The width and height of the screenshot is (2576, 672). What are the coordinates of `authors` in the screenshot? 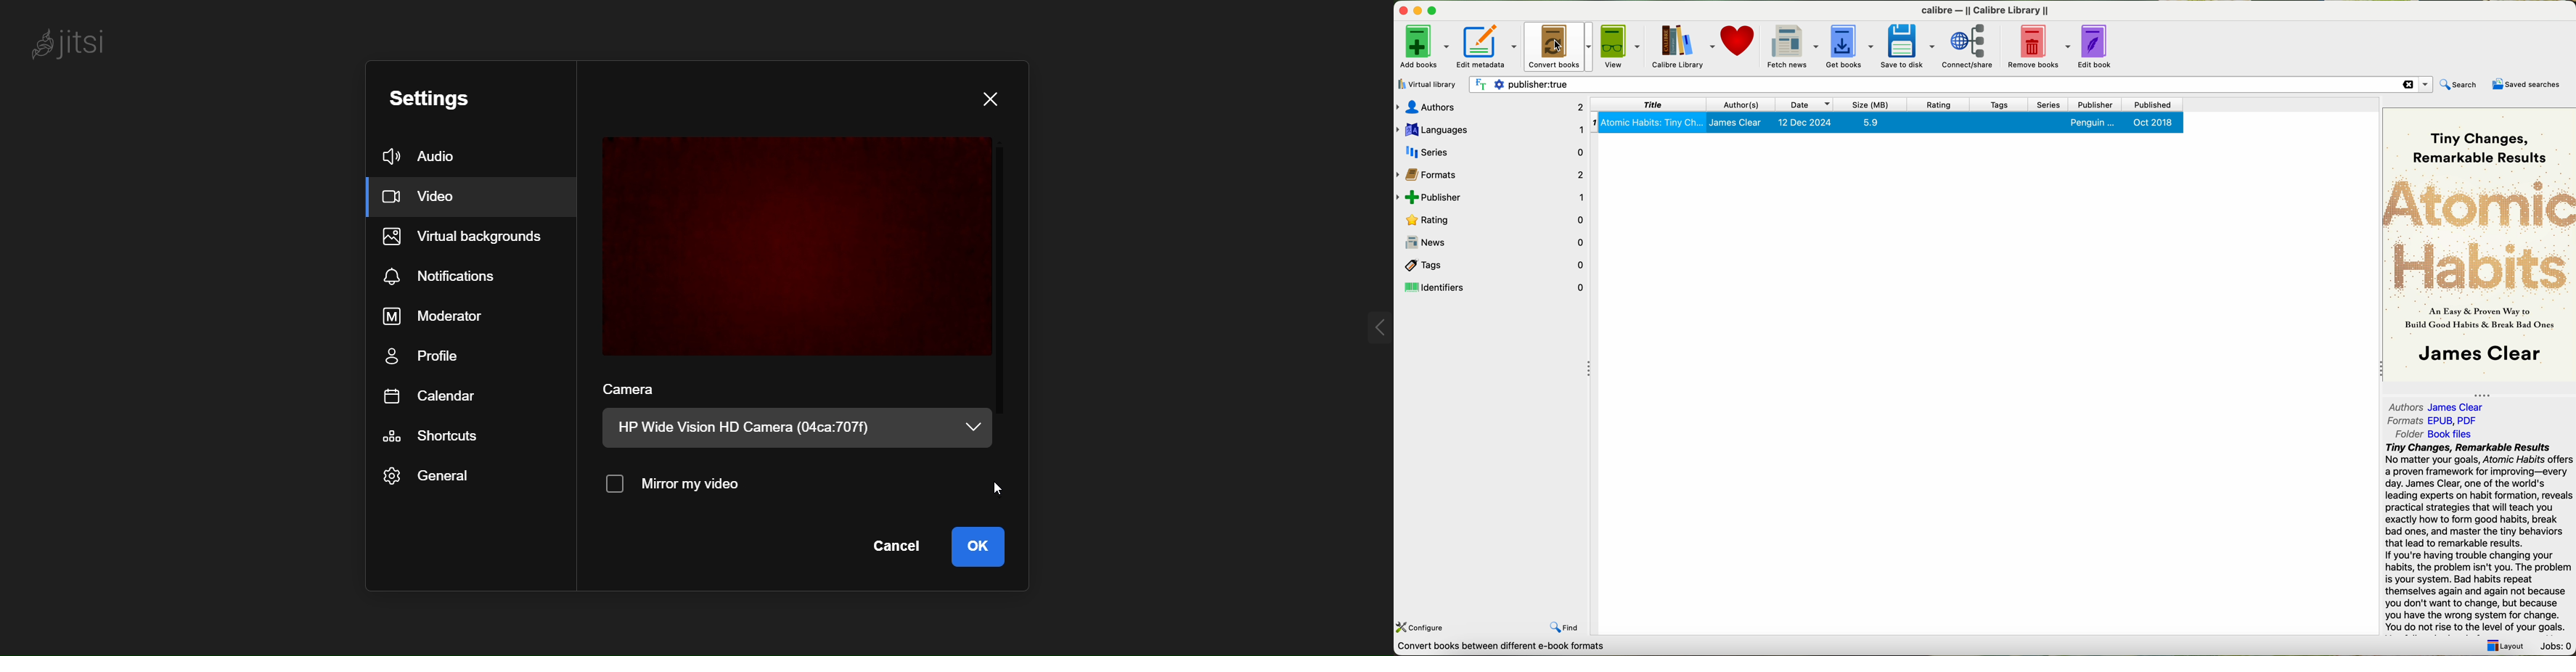 It's located at (1491, 106).